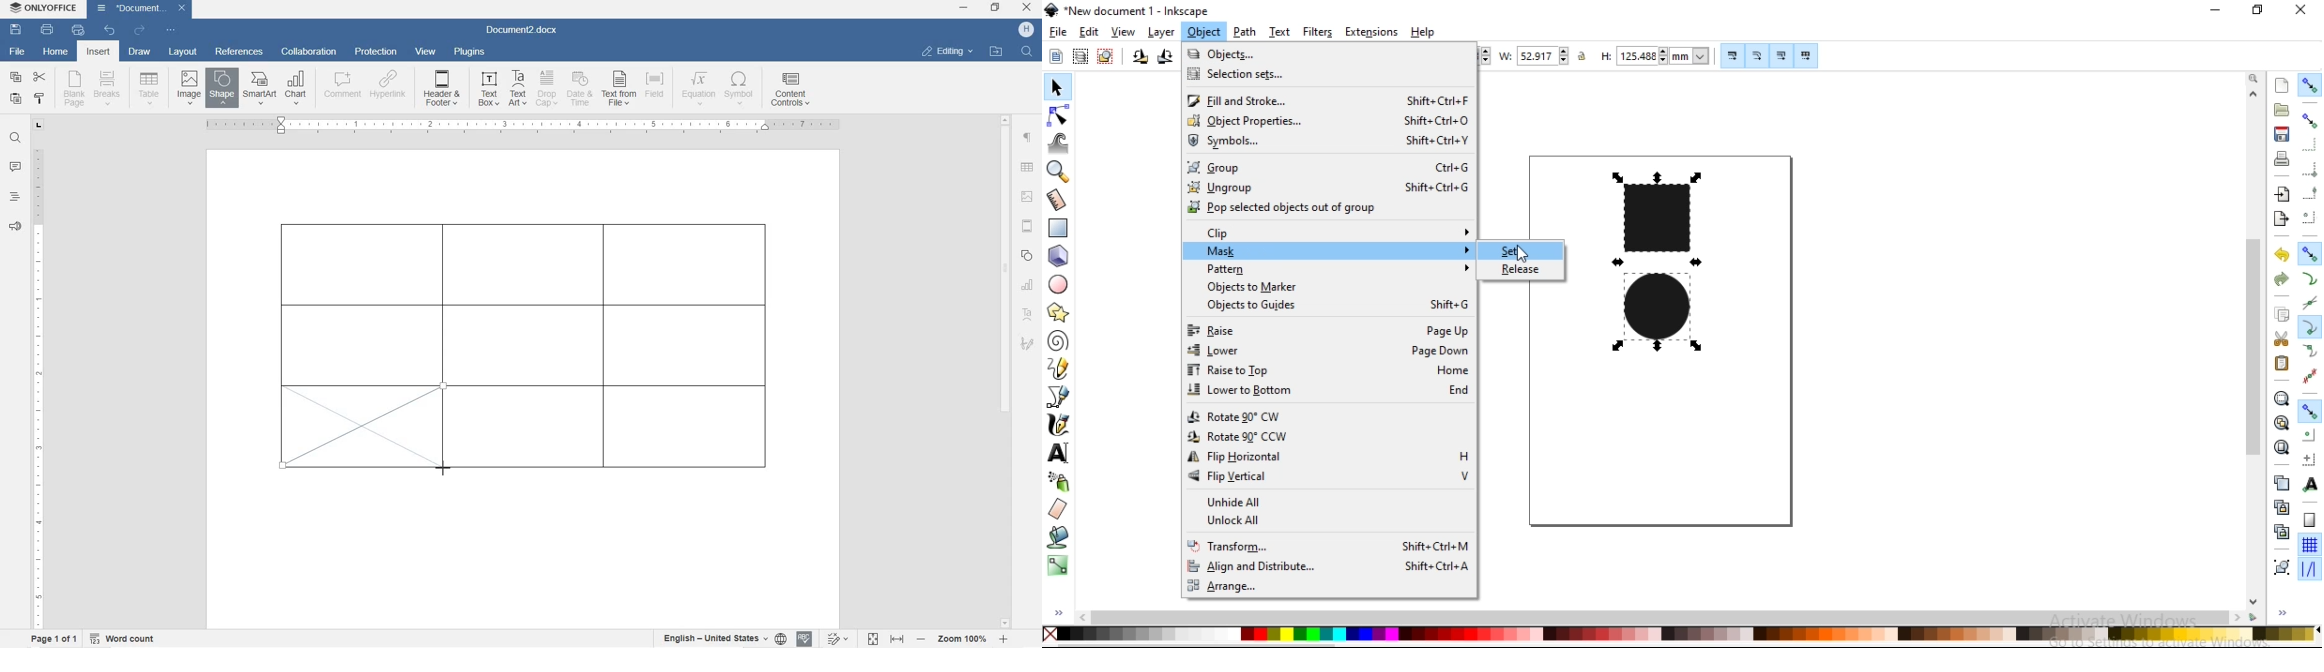 The height and width of the screenshot is (672, 2324). I want to click on insert page breaks, so click(109, 89).